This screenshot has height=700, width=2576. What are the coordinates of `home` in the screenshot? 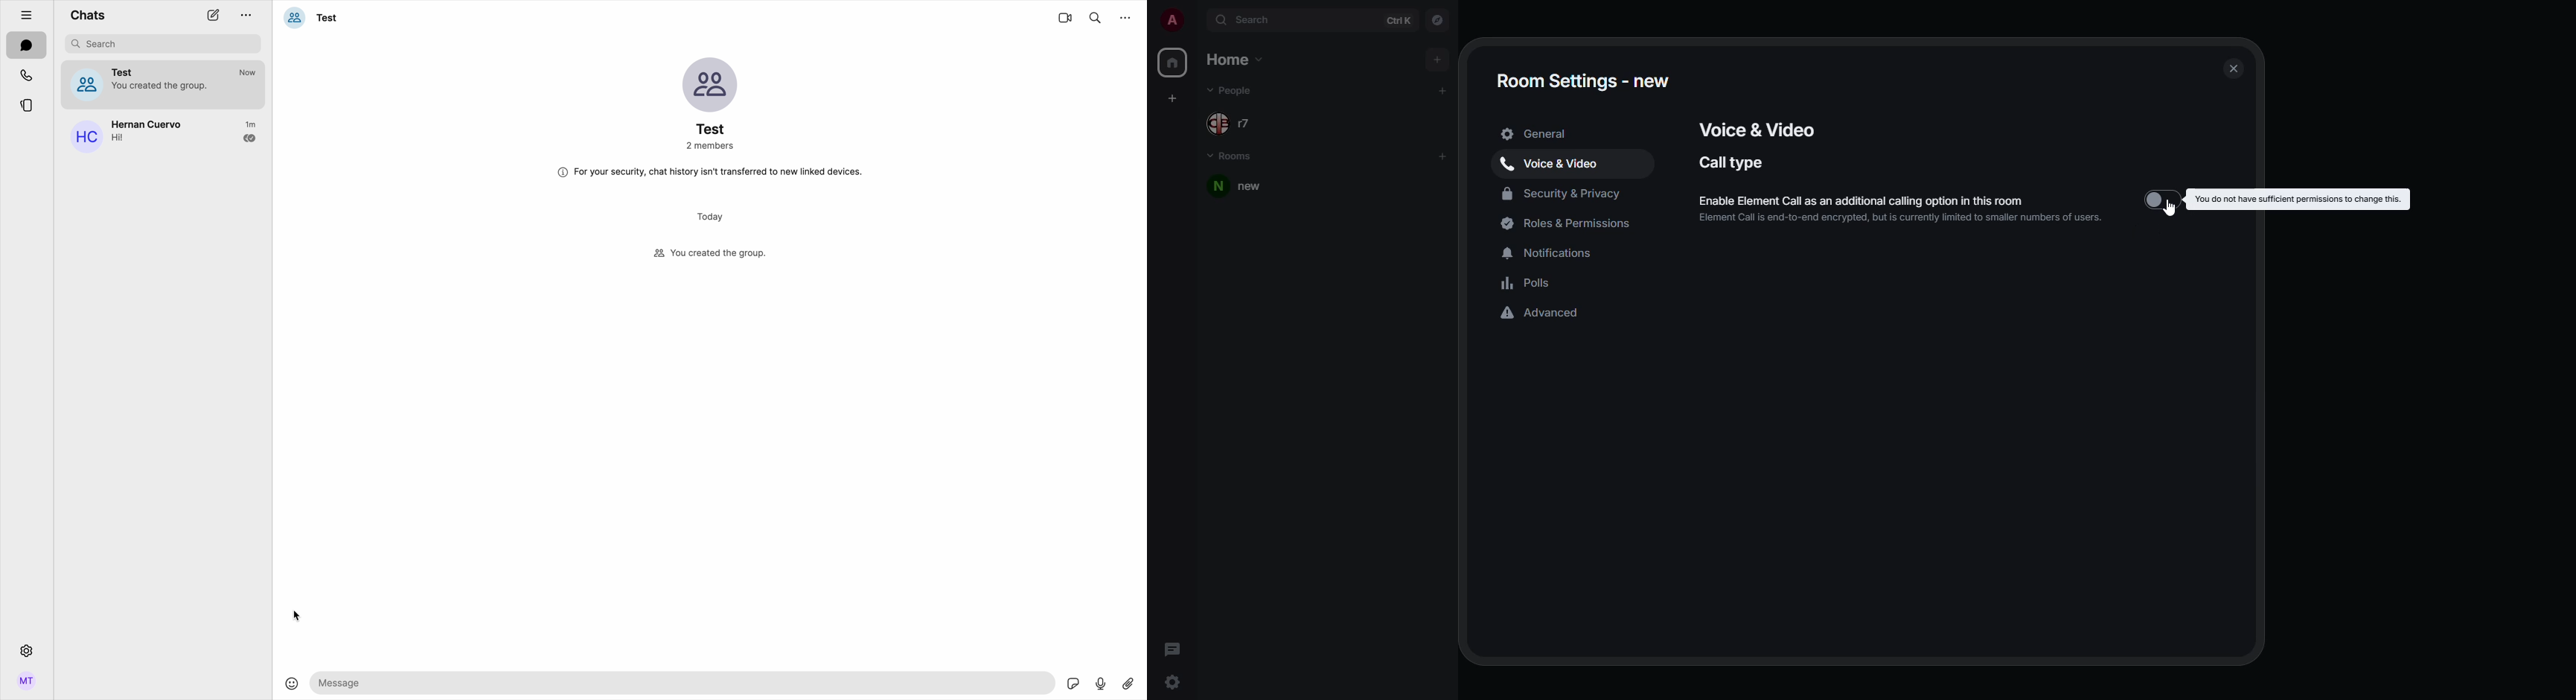 It's located at (1172, 63).